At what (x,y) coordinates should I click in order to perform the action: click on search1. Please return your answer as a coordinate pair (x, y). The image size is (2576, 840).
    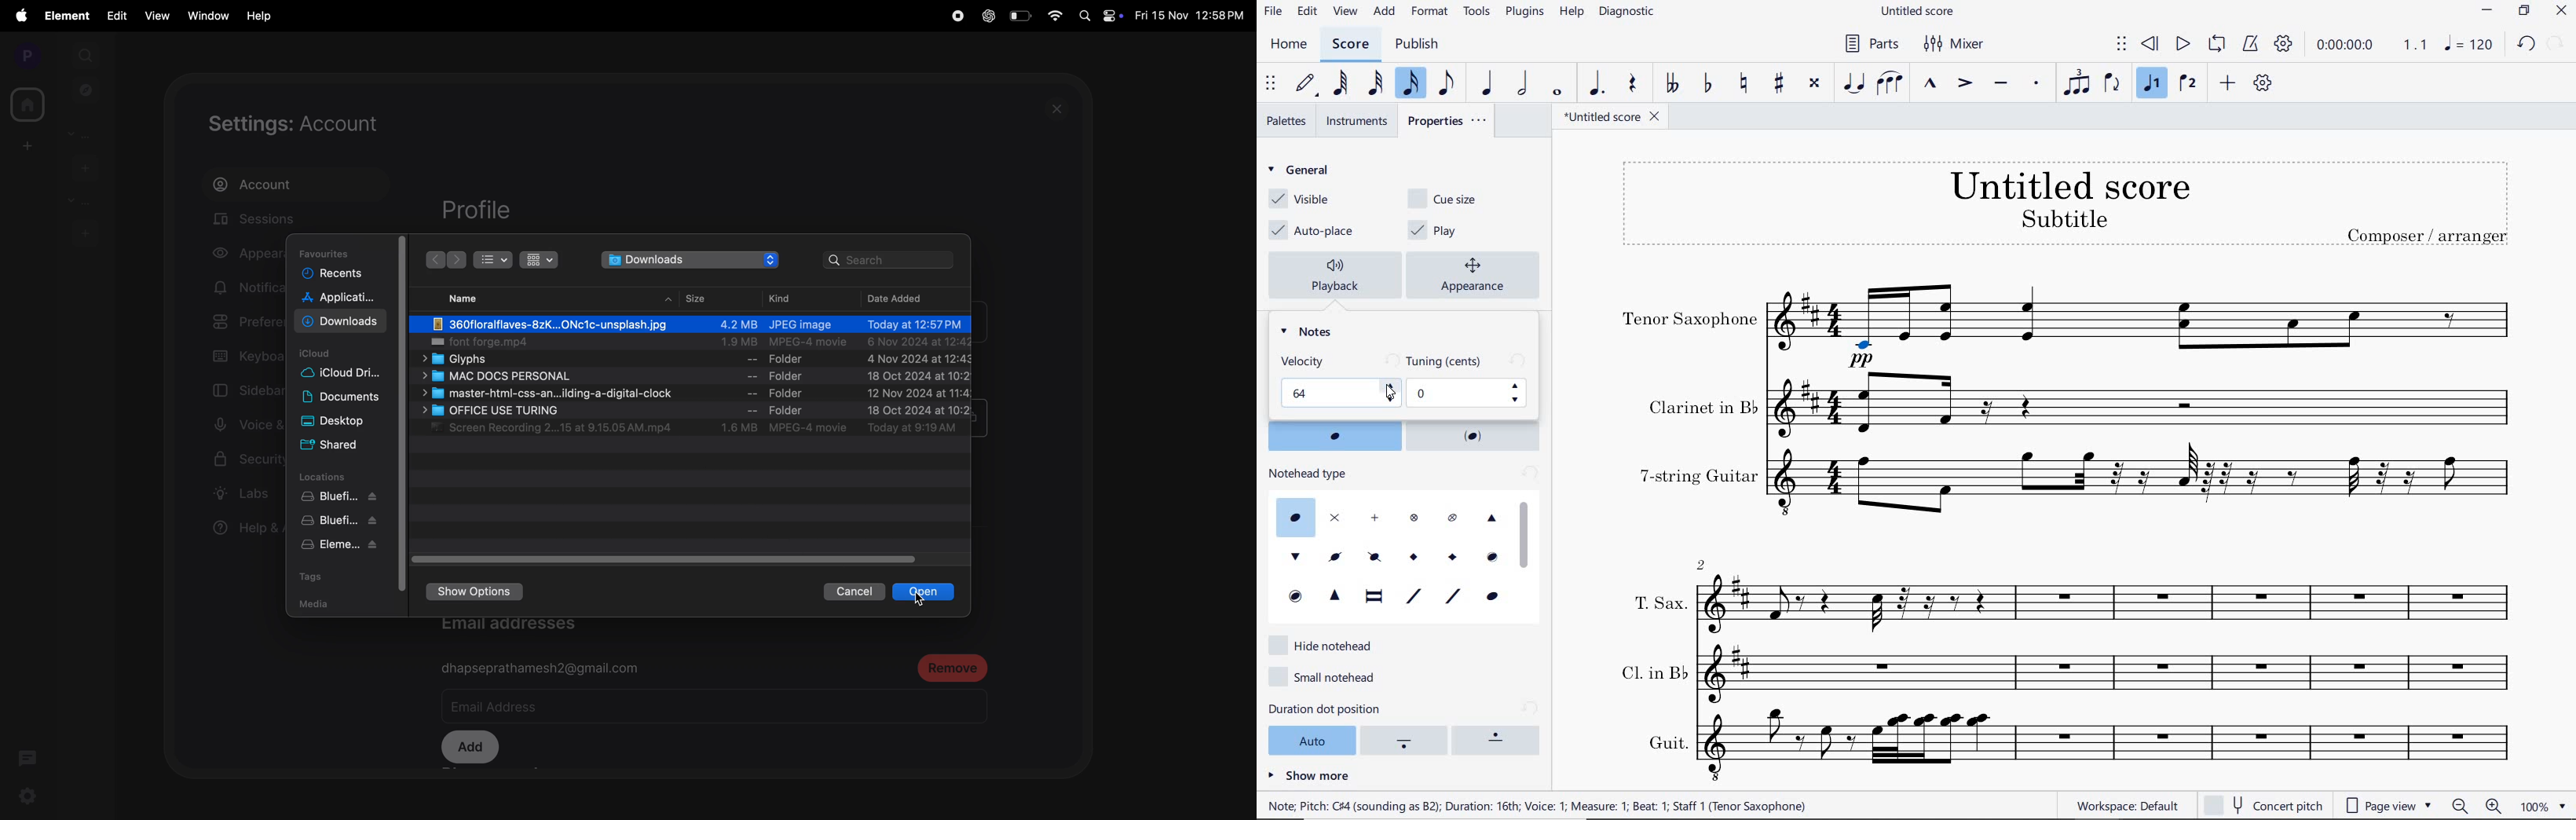
    Looking at the image, I should click on (87, 54).